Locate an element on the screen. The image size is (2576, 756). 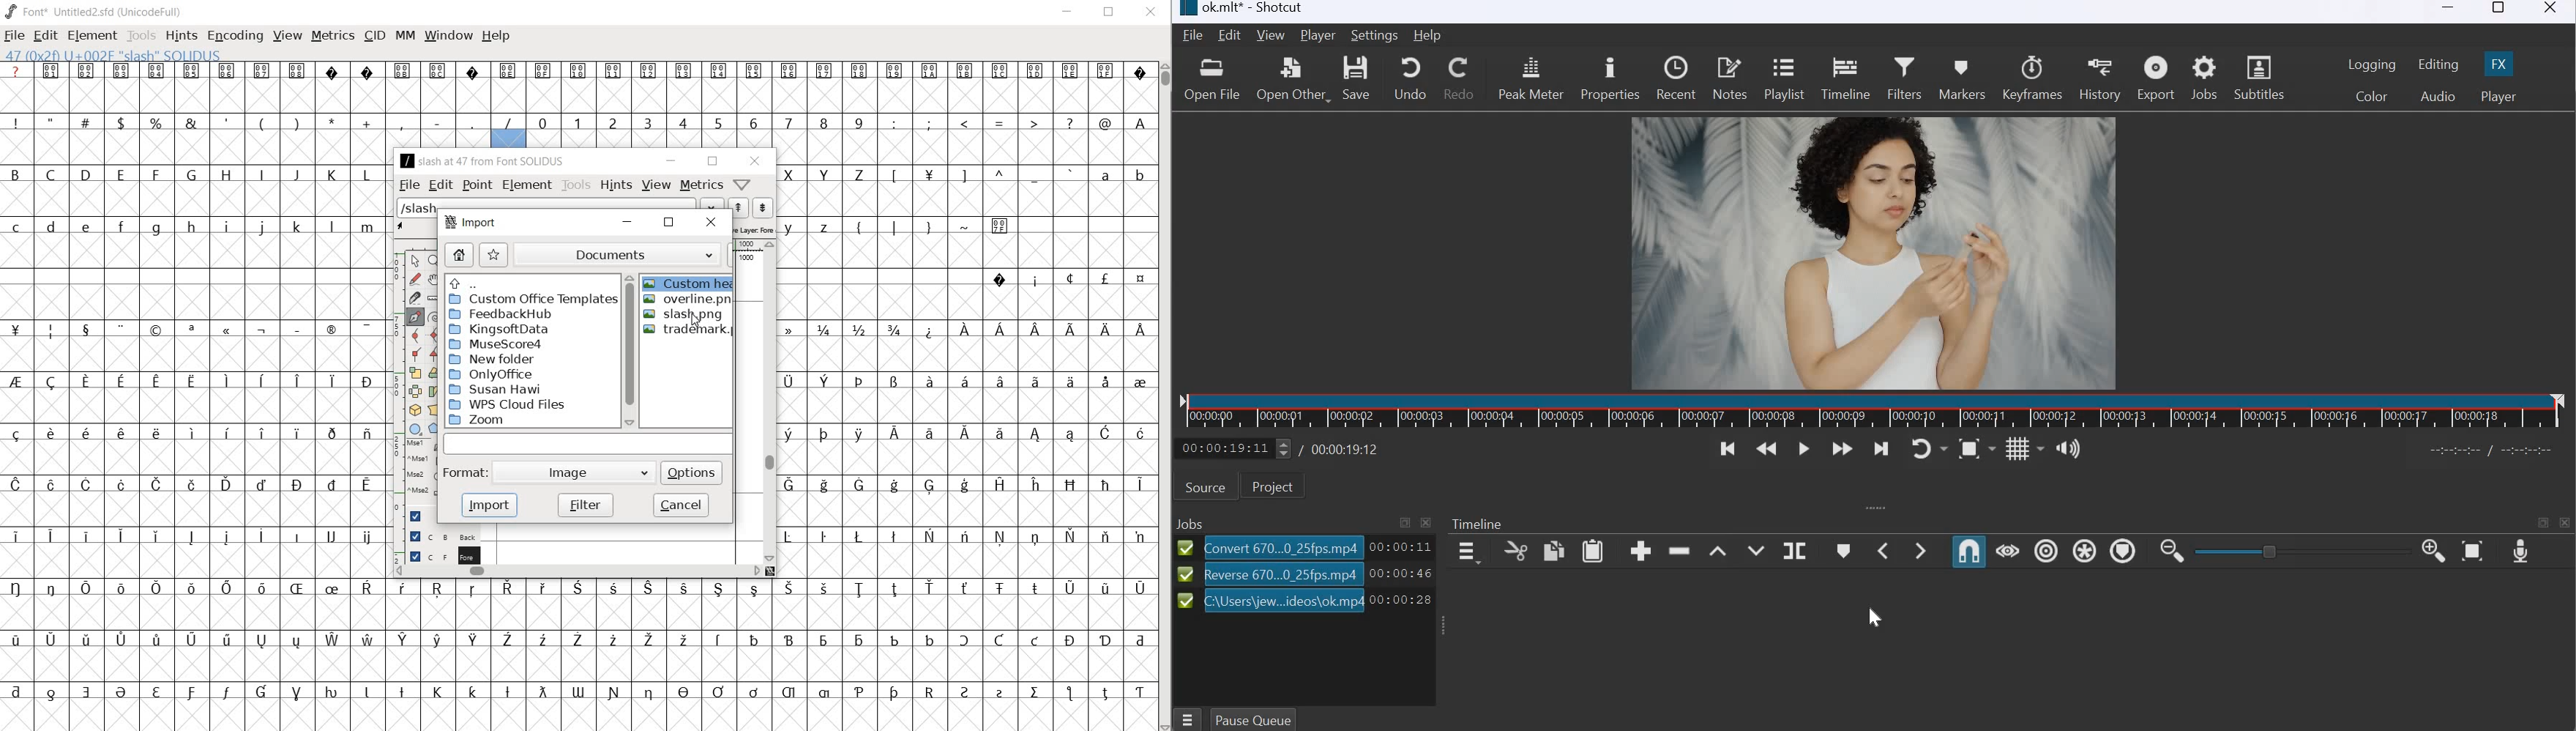
slash.png is located at coordinates (685, 314).